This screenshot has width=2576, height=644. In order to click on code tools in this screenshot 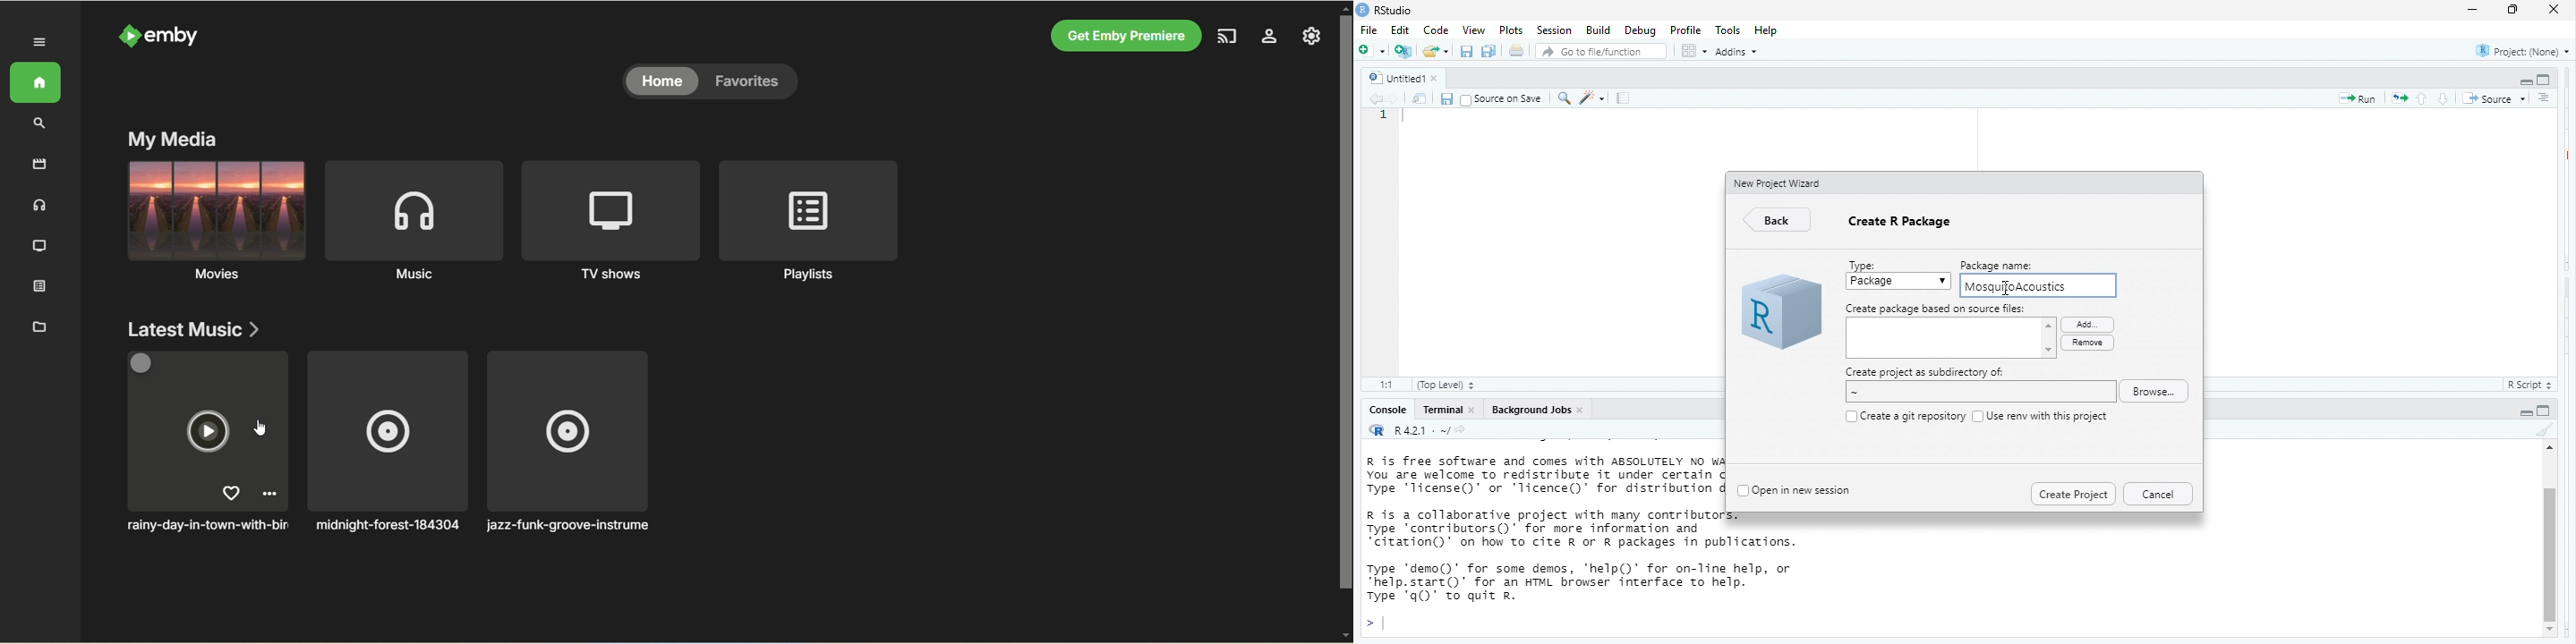, I will do `click(1594, 98)`.